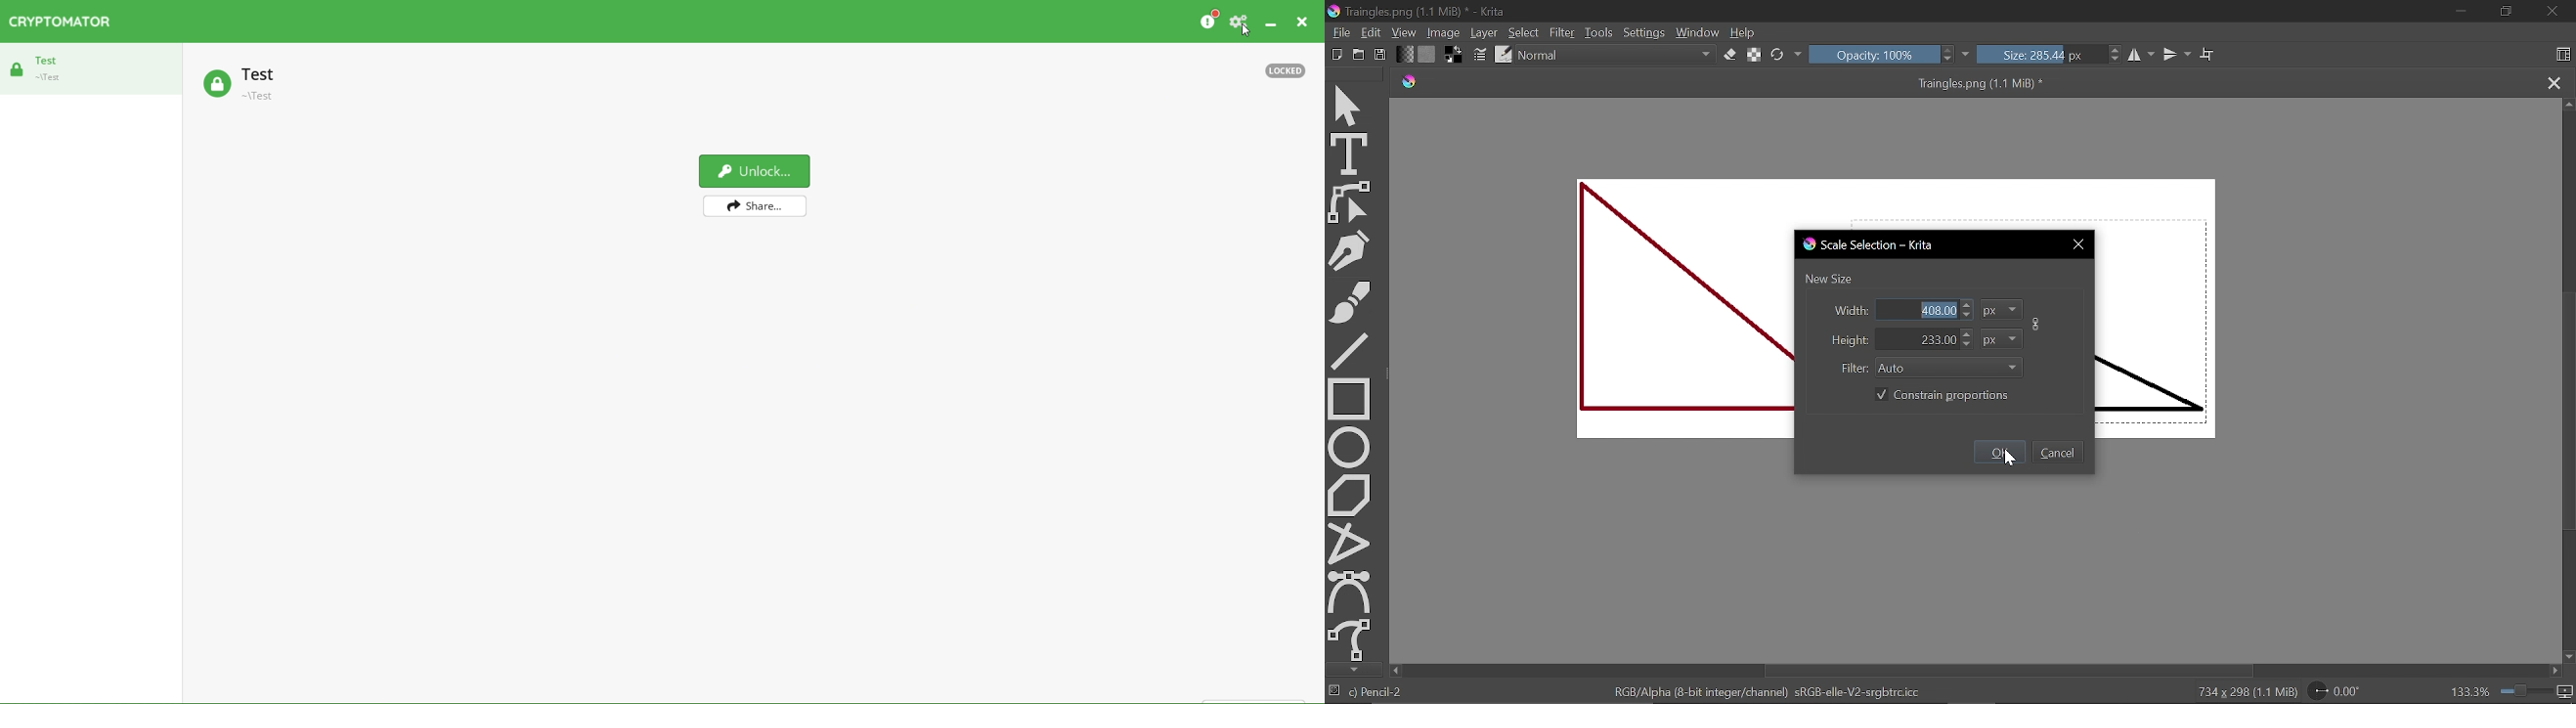 The image size is (2576, 728). What do you see at coordinates (1745, 33) in the screenshot?
I see `Help` at bounding box center [1745, 33].